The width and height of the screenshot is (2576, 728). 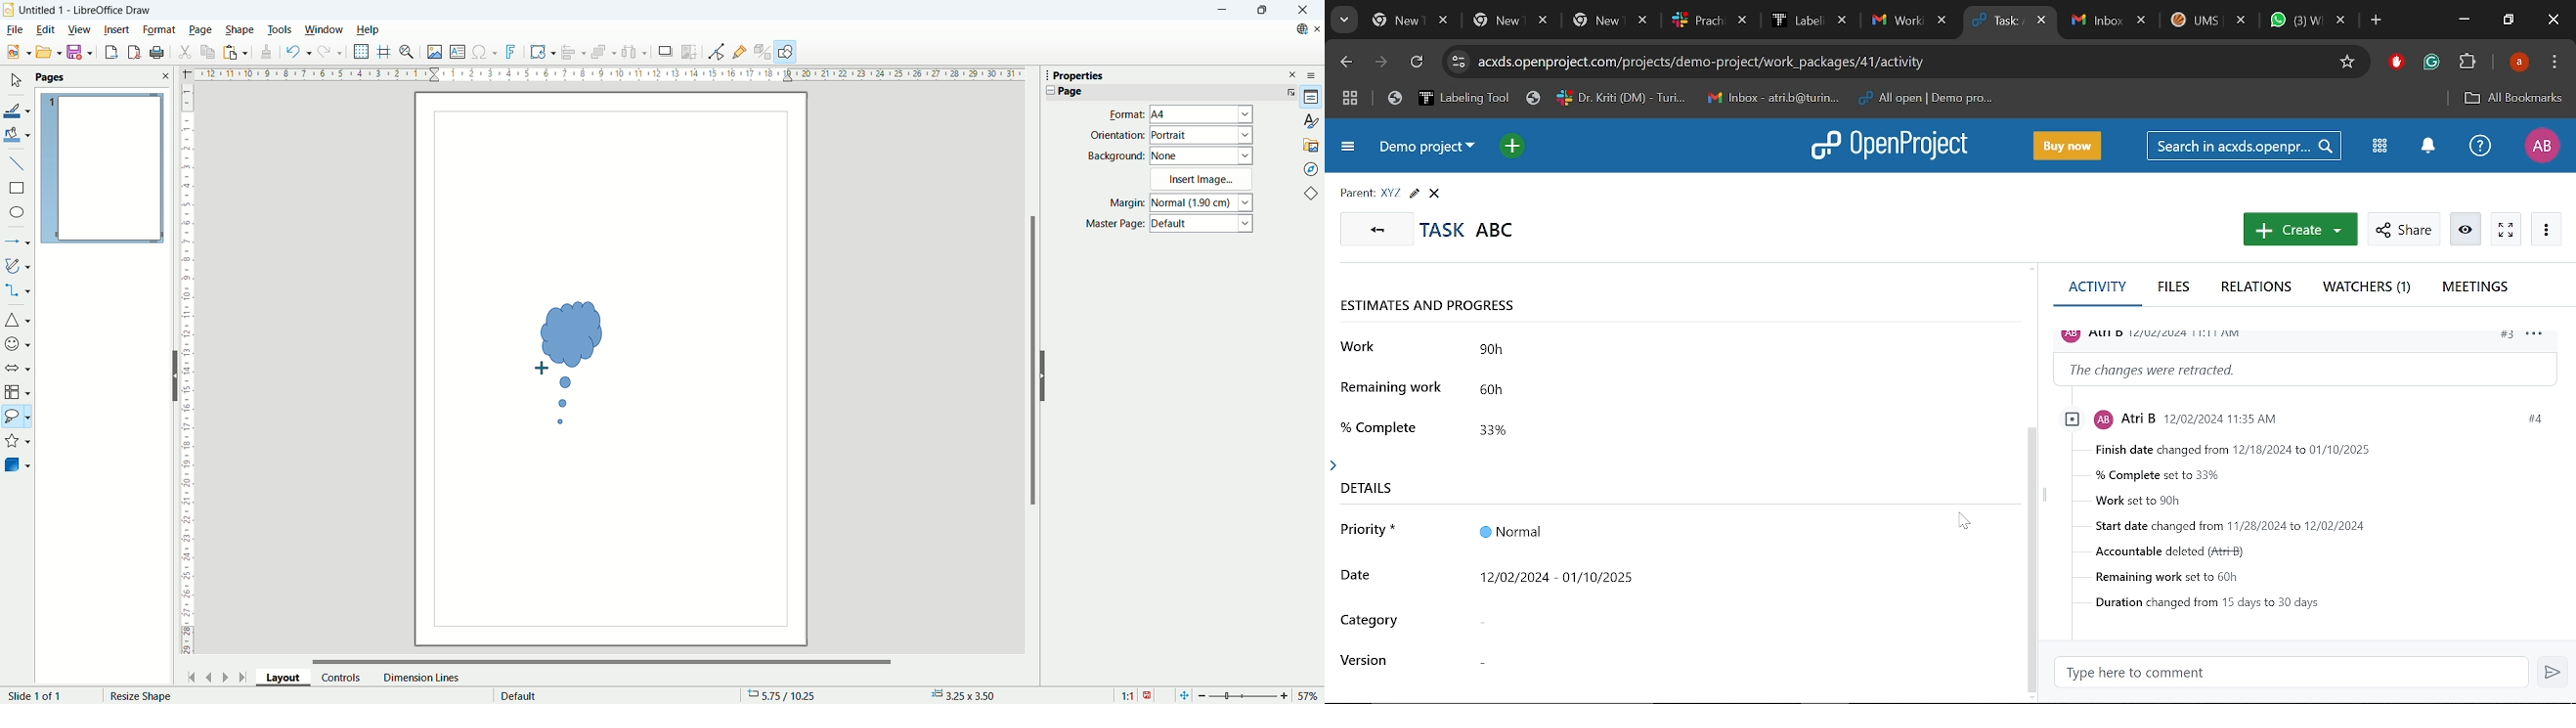 I want to click on zoom and pan, so click(x=408, y=53).